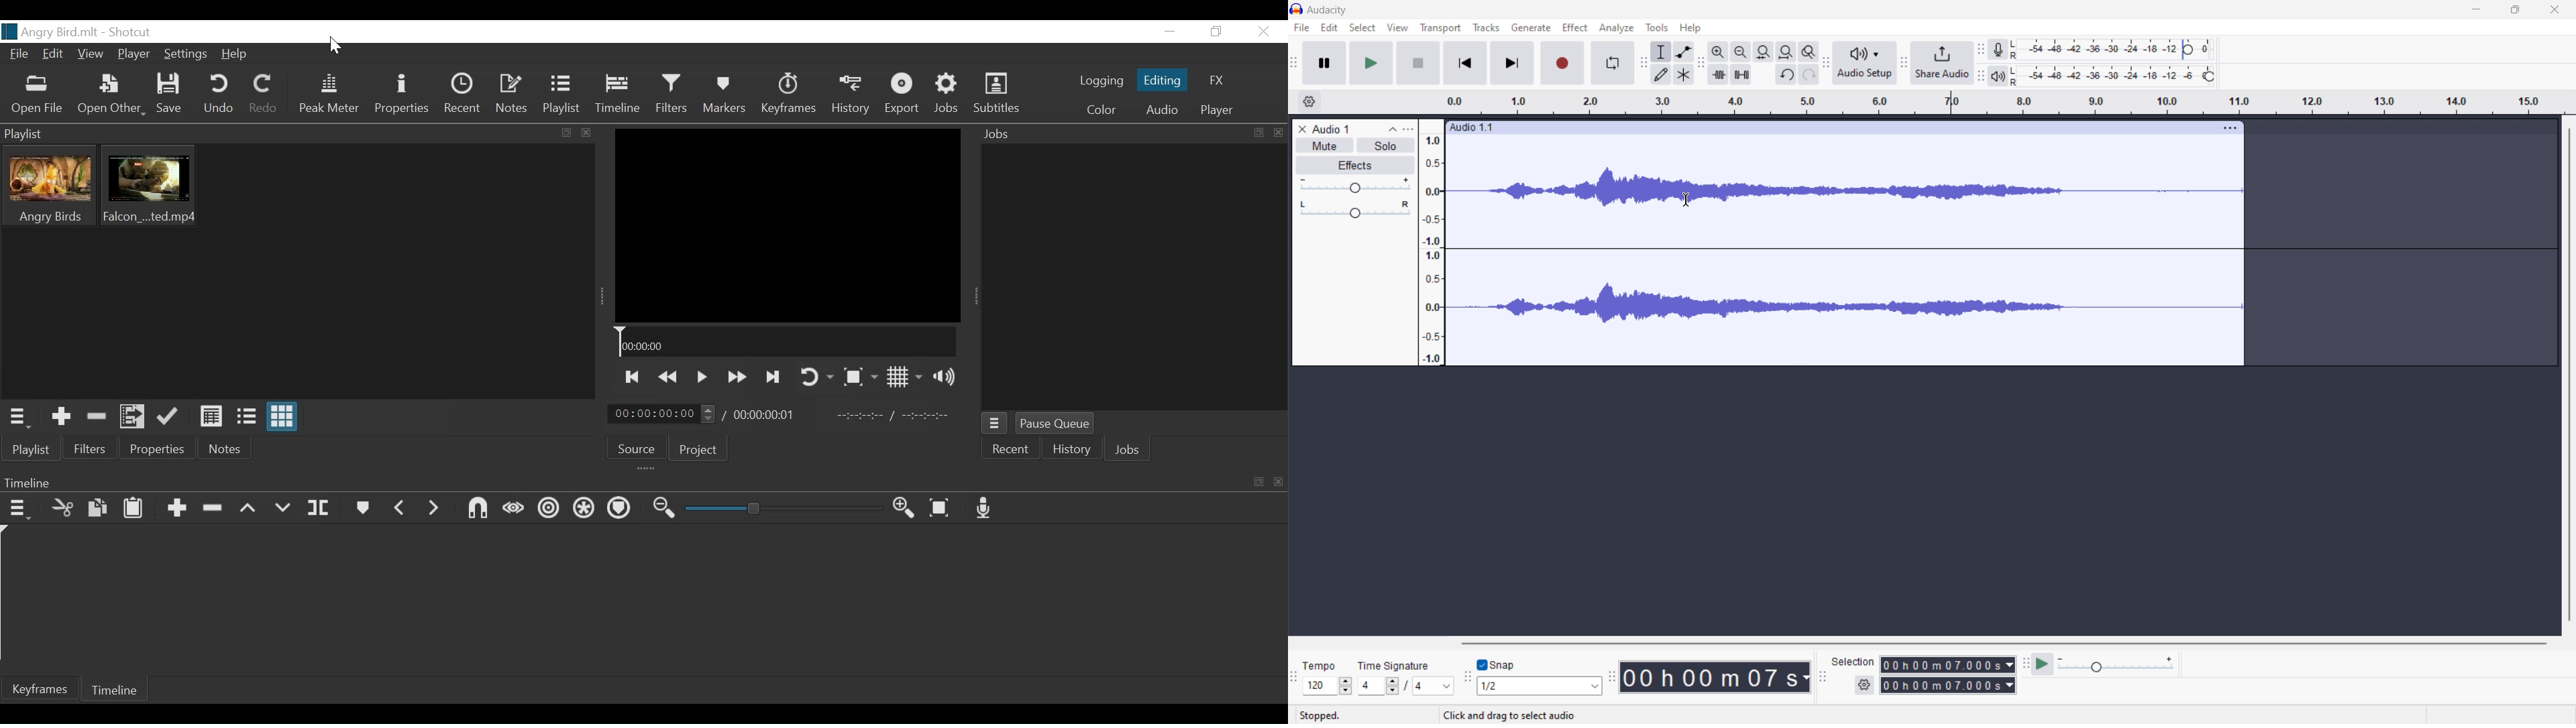  Describe the element at coordinates (848, 93) in the screenshot. I see `History` at that location.